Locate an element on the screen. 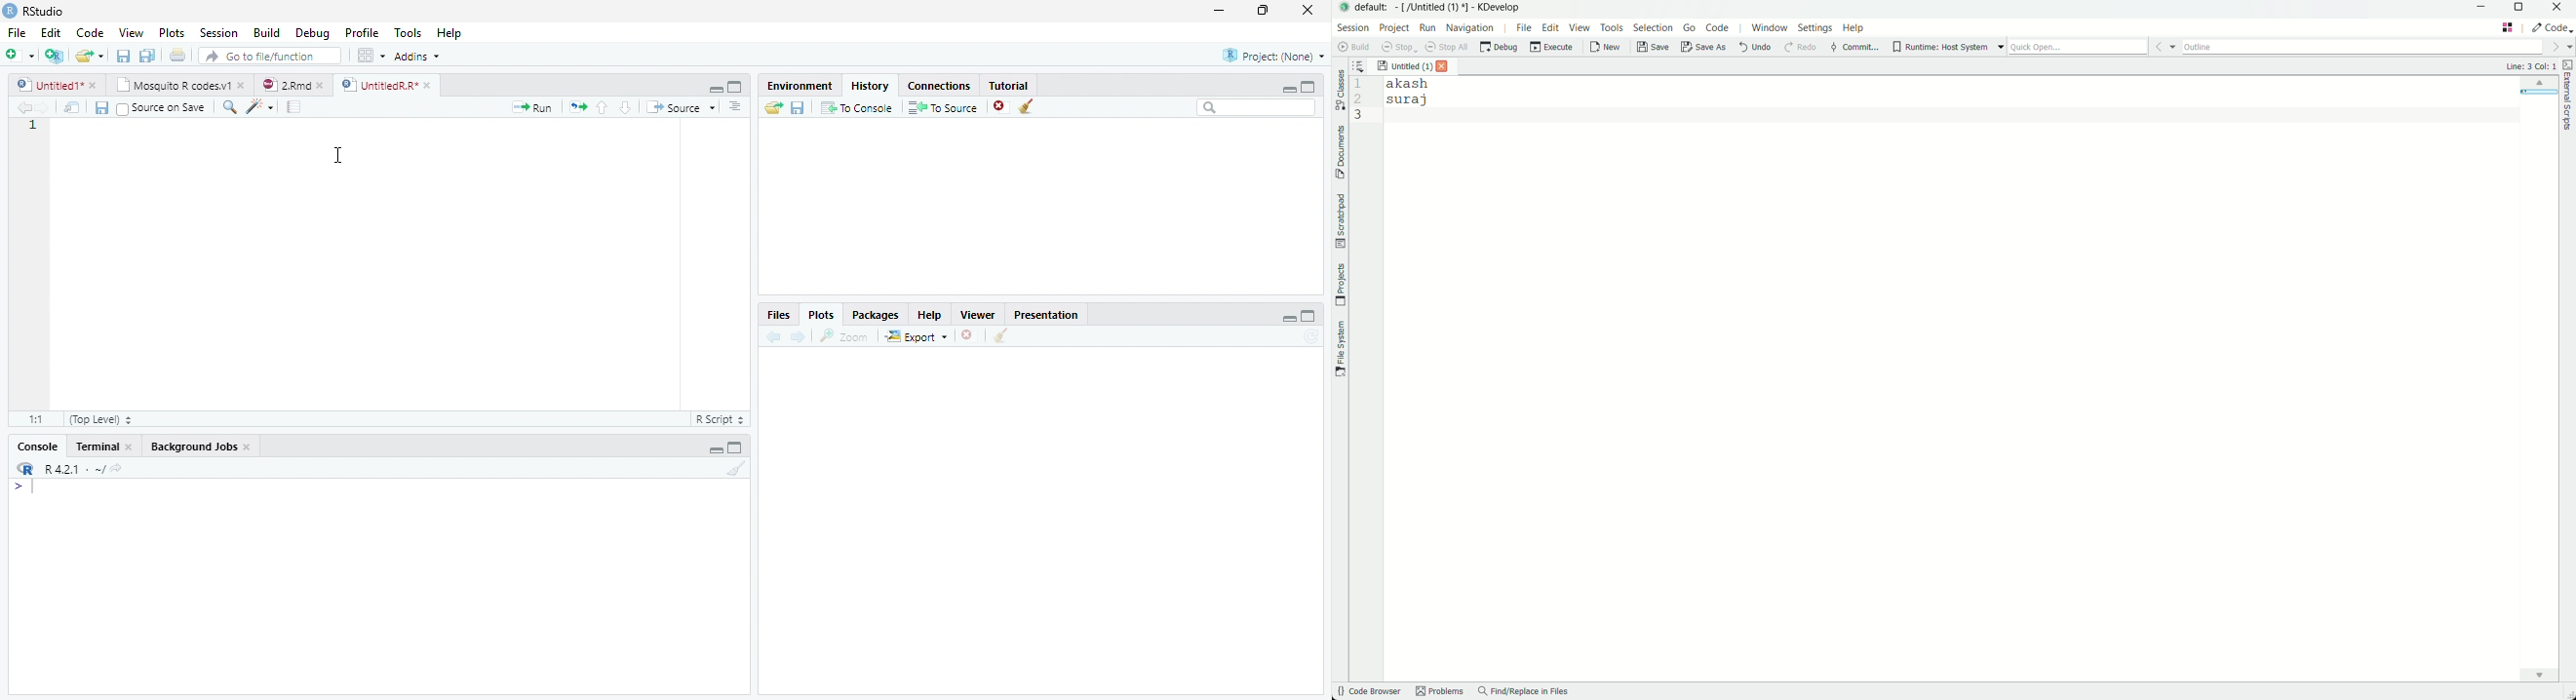 Image resolution: width=2576 pixels, height=700 pixels. lines and columns is located at coordinates (2530, 66).